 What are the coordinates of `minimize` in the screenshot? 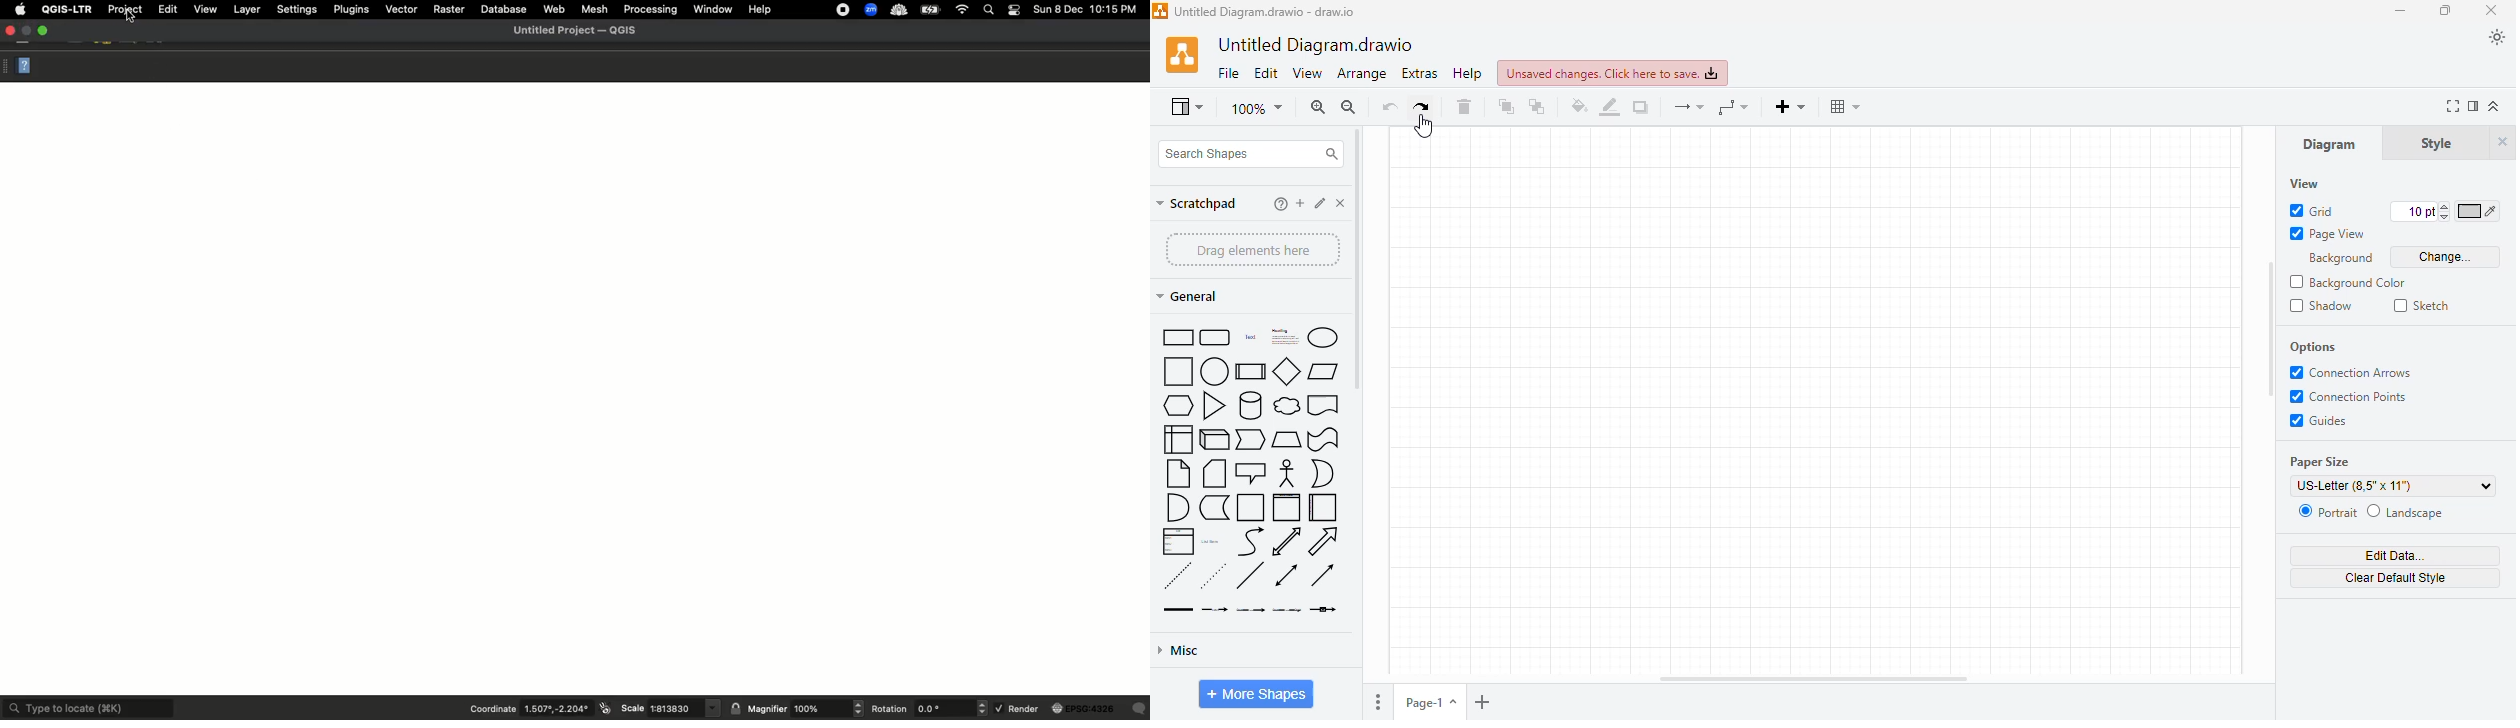 It's located at (2402, 12).